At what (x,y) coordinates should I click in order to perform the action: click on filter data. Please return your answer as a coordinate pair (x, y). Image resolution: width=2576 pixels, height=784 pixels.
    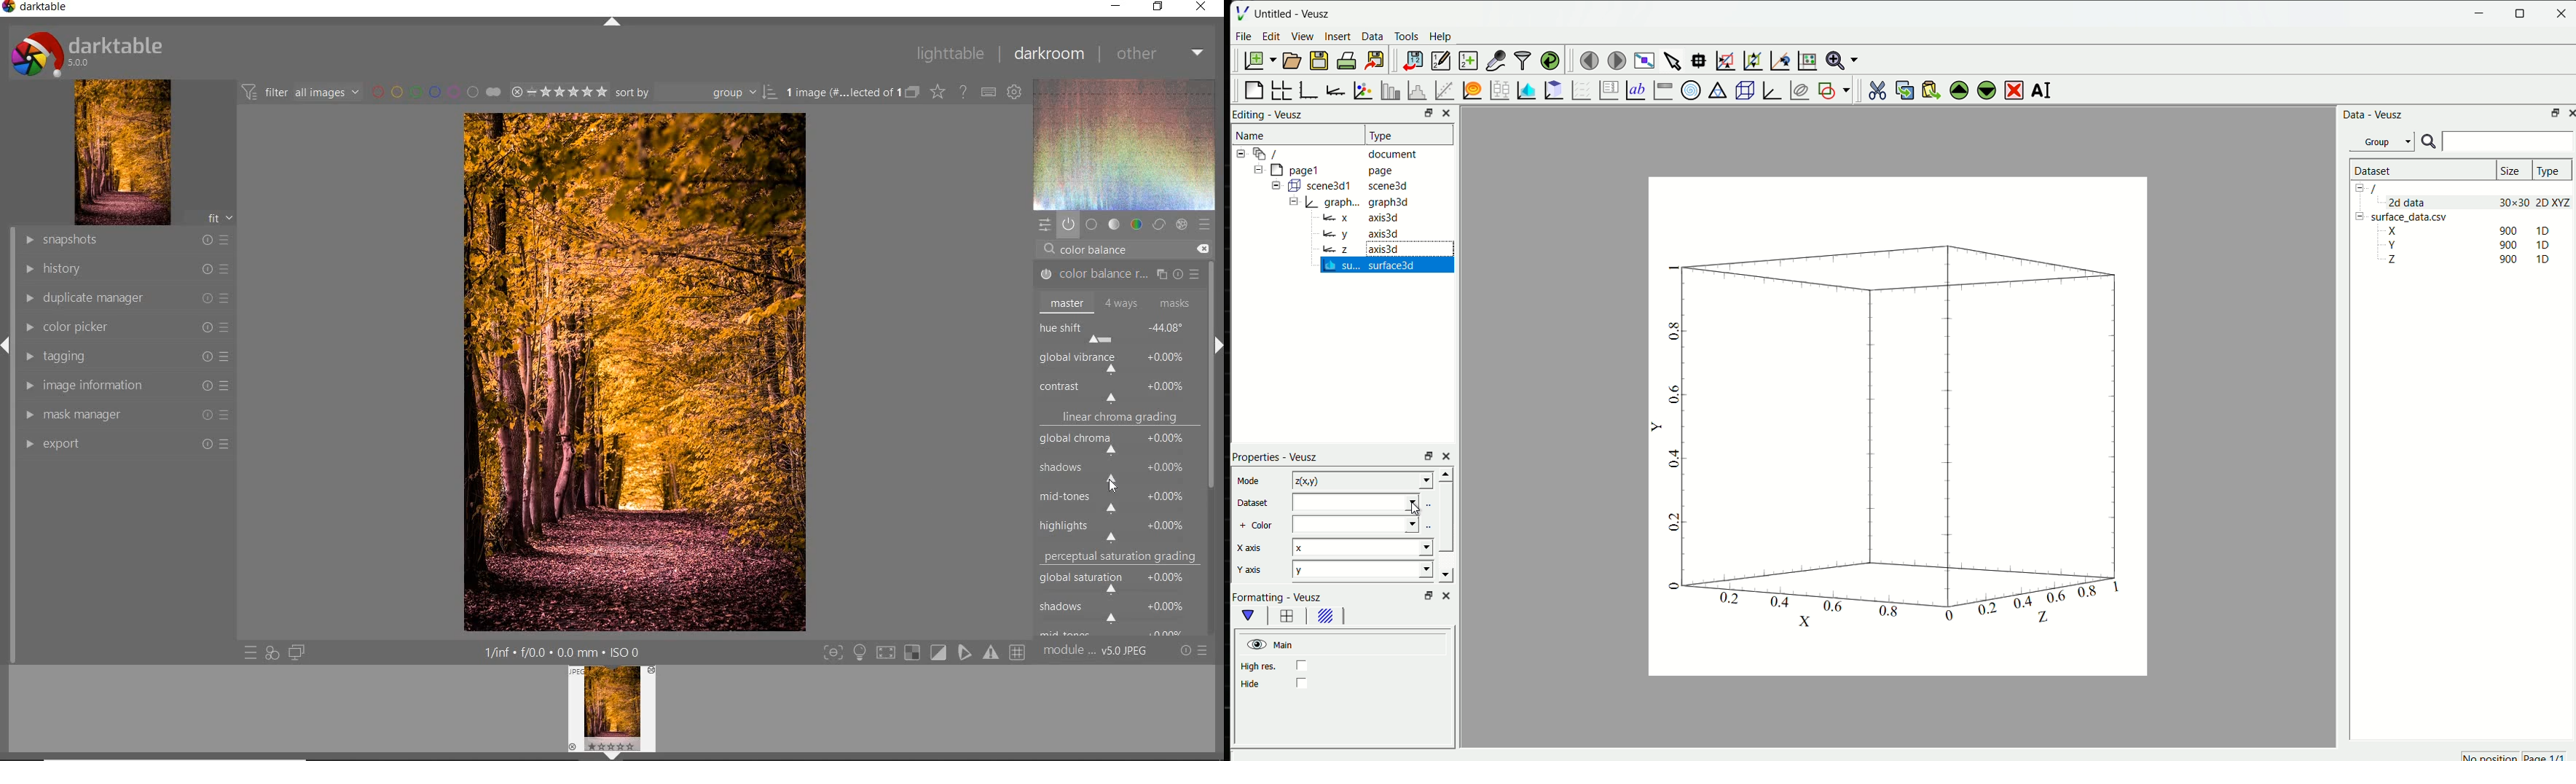
    Looking at the image, I should click on (1522, 61).